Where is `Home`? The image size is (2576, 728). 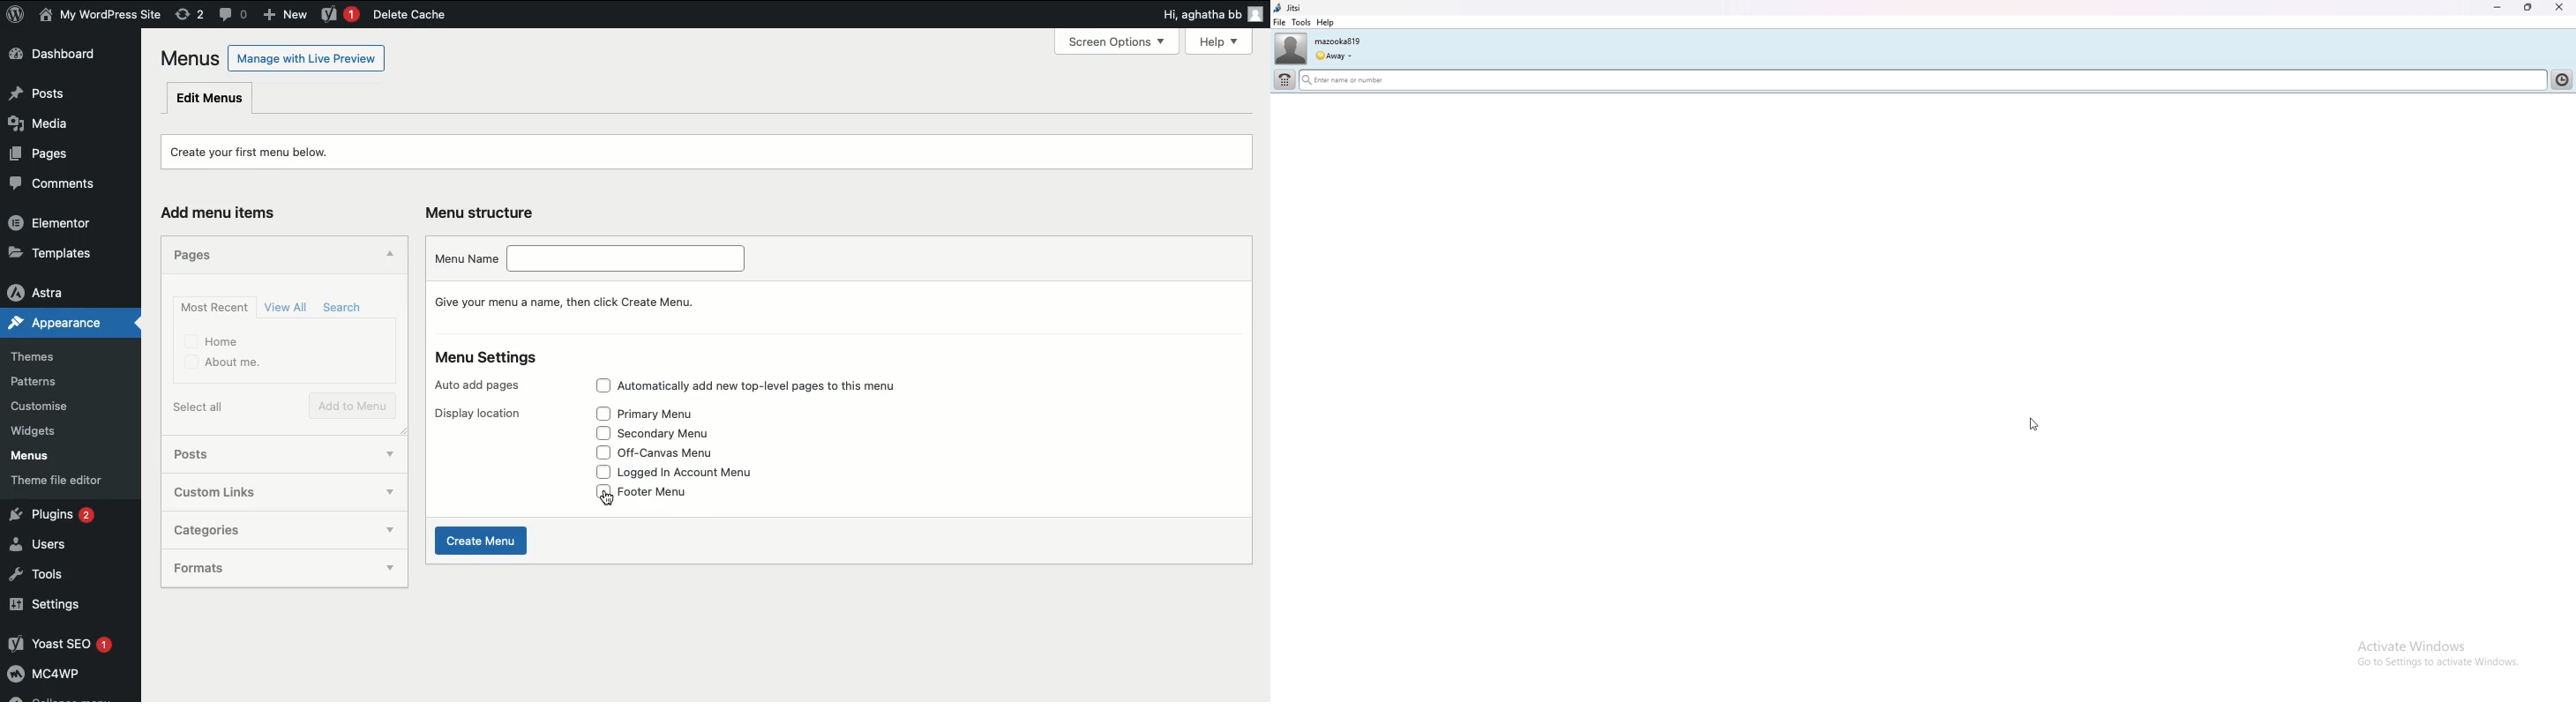
Home is located at coordinates (212, 340).